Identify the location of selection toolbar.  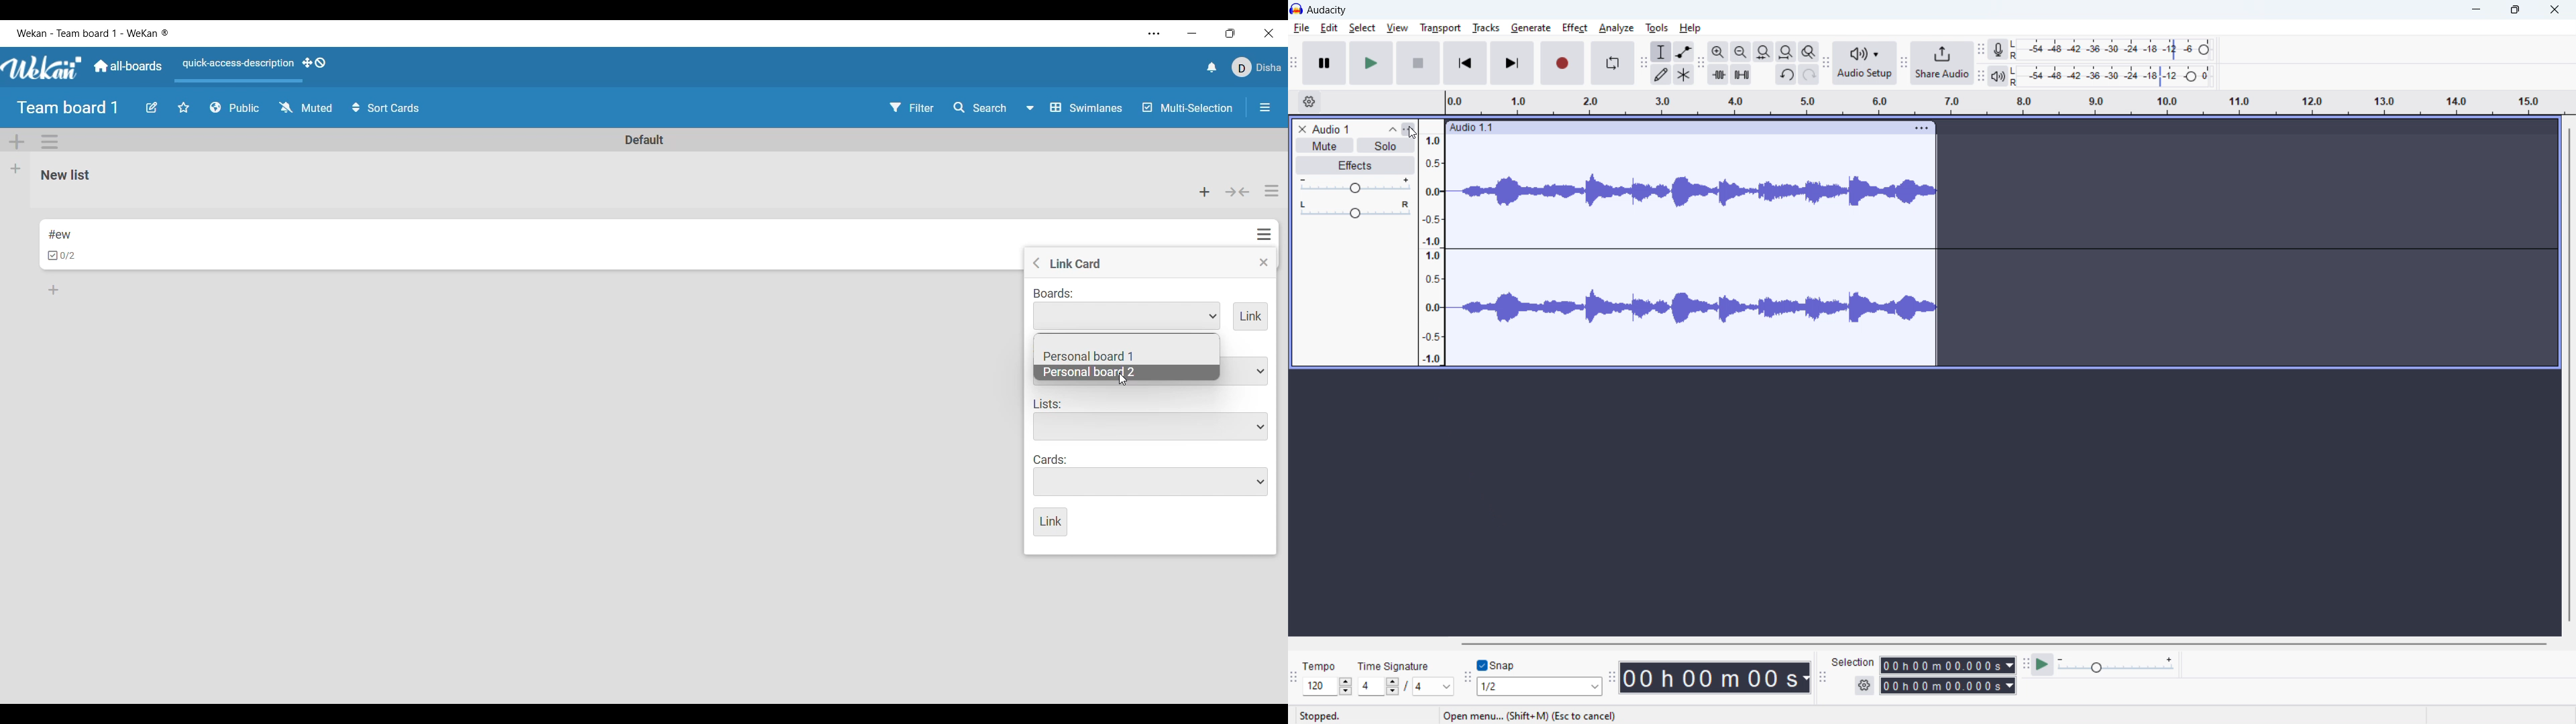
(1822, 678).